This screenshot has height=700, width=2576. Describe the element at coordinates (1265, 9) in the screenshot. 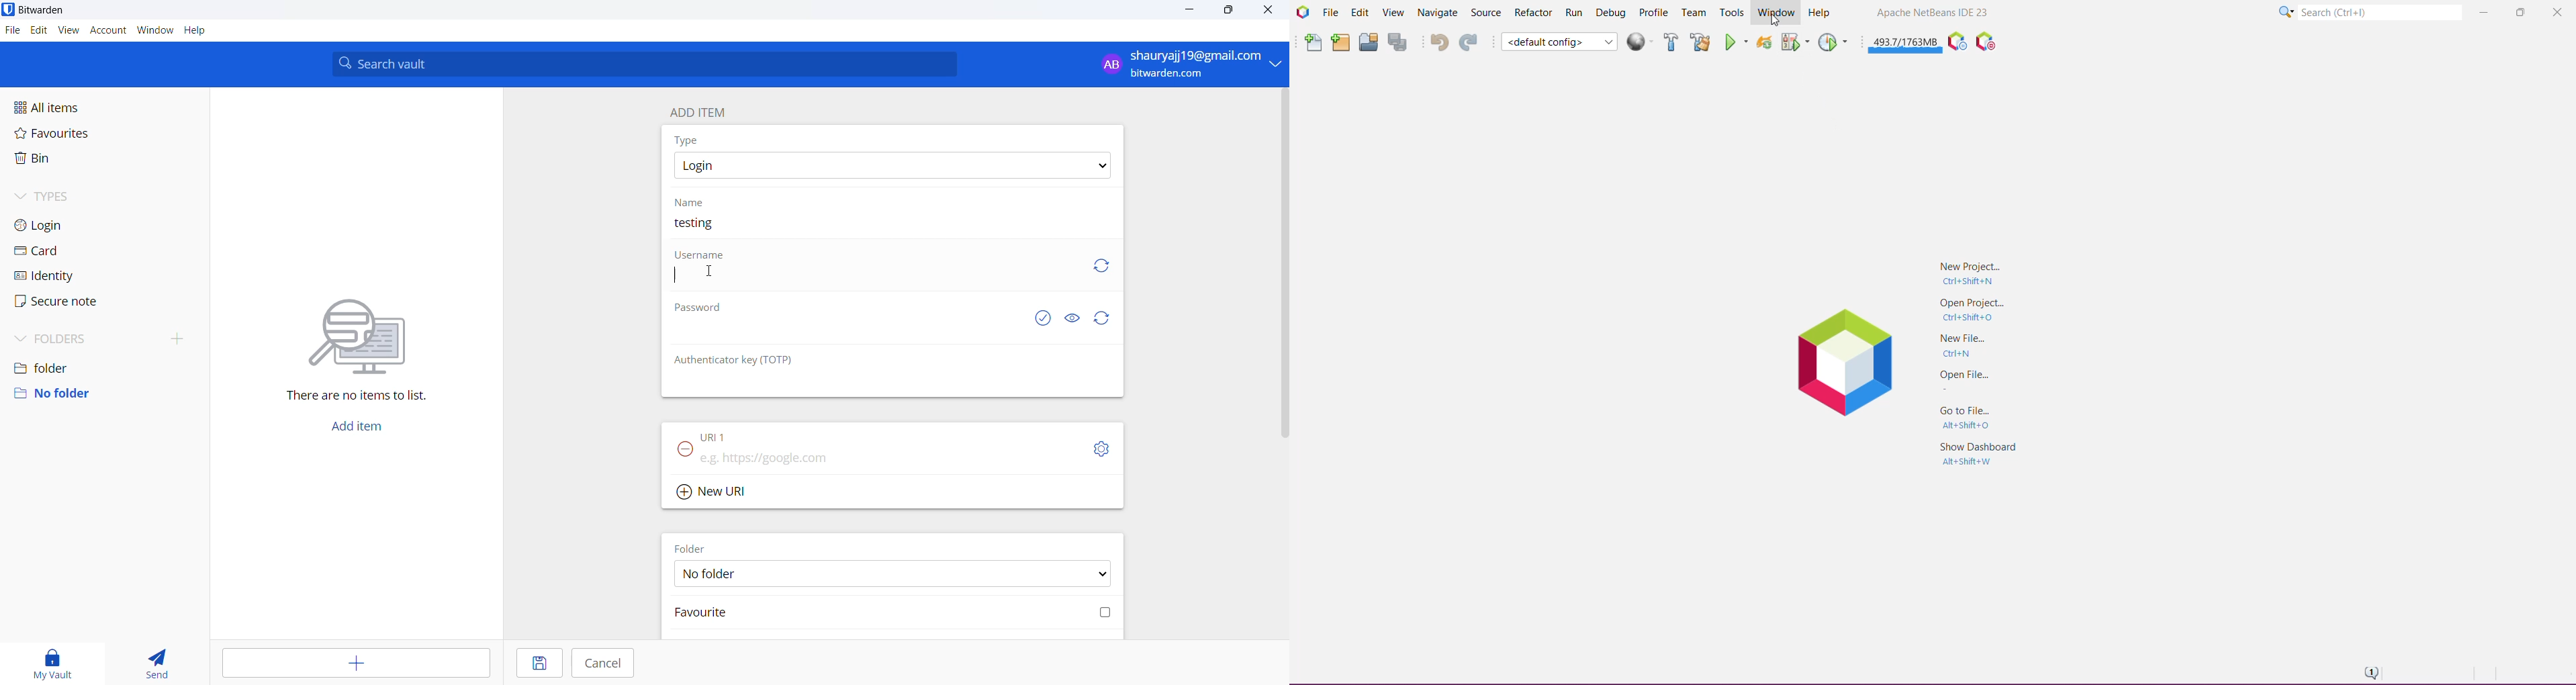

I see `close` at that location.